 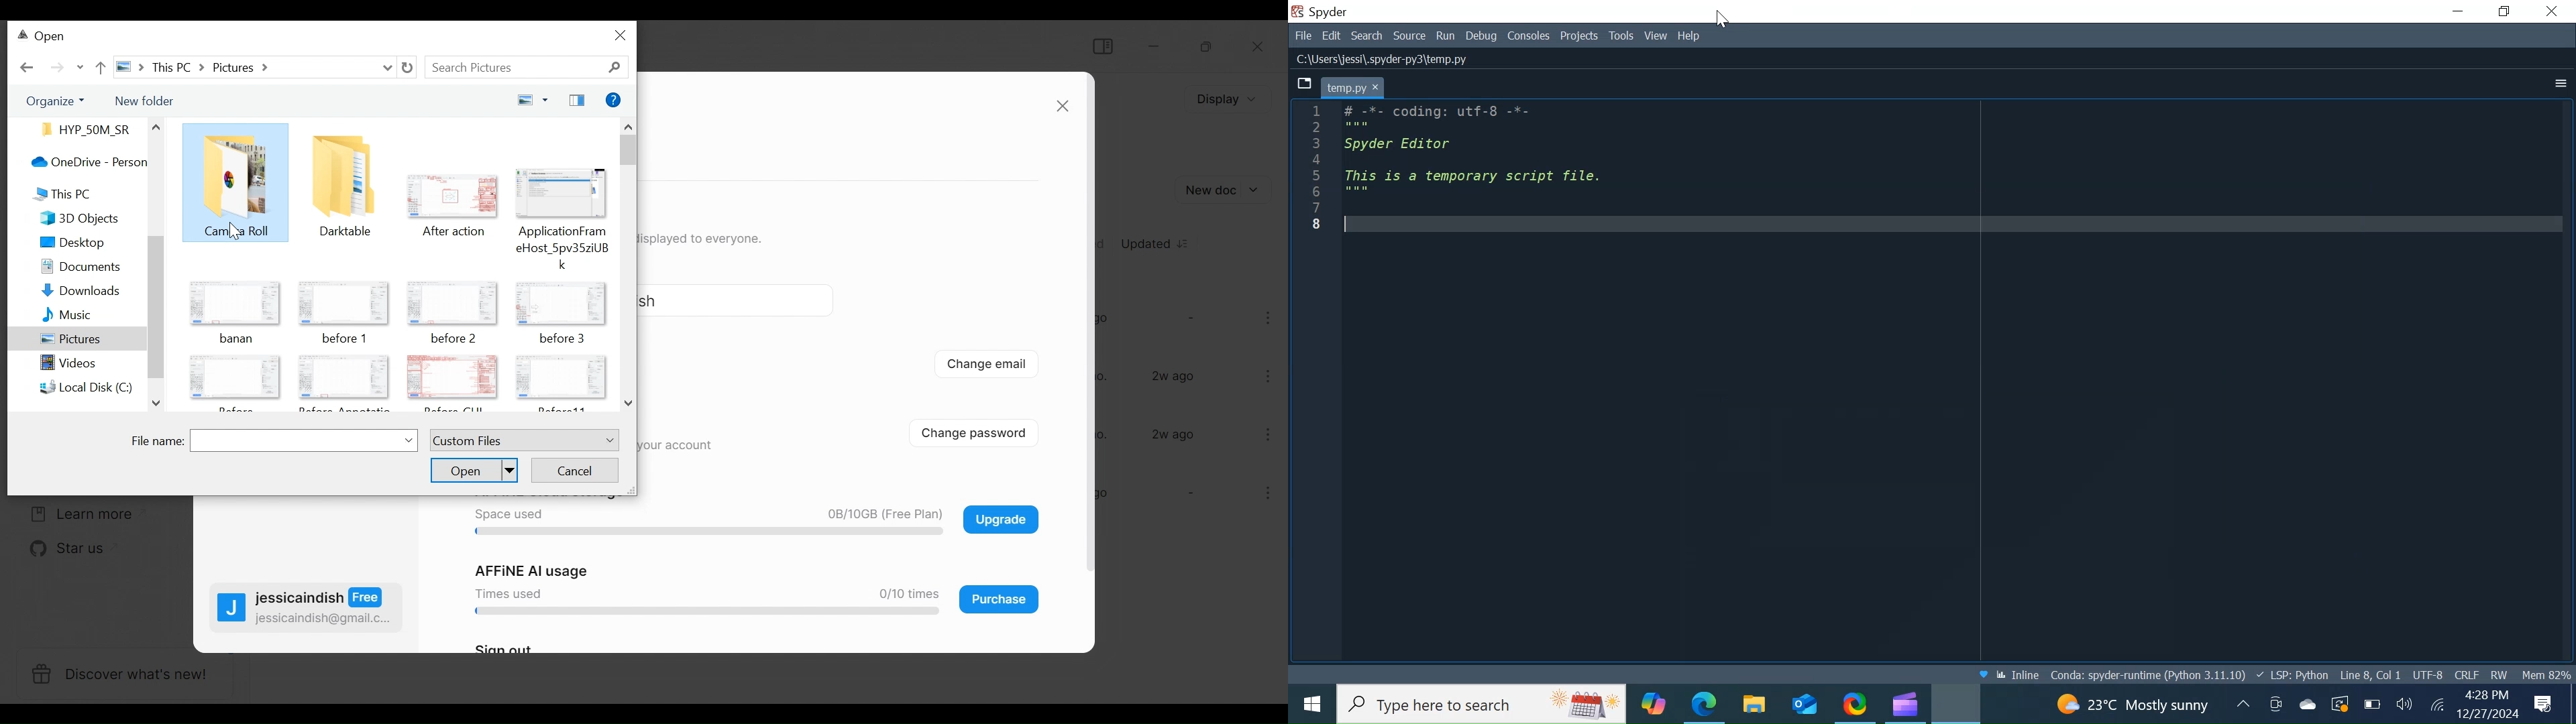 I want to click on Search, so click(x=1365, y=36).